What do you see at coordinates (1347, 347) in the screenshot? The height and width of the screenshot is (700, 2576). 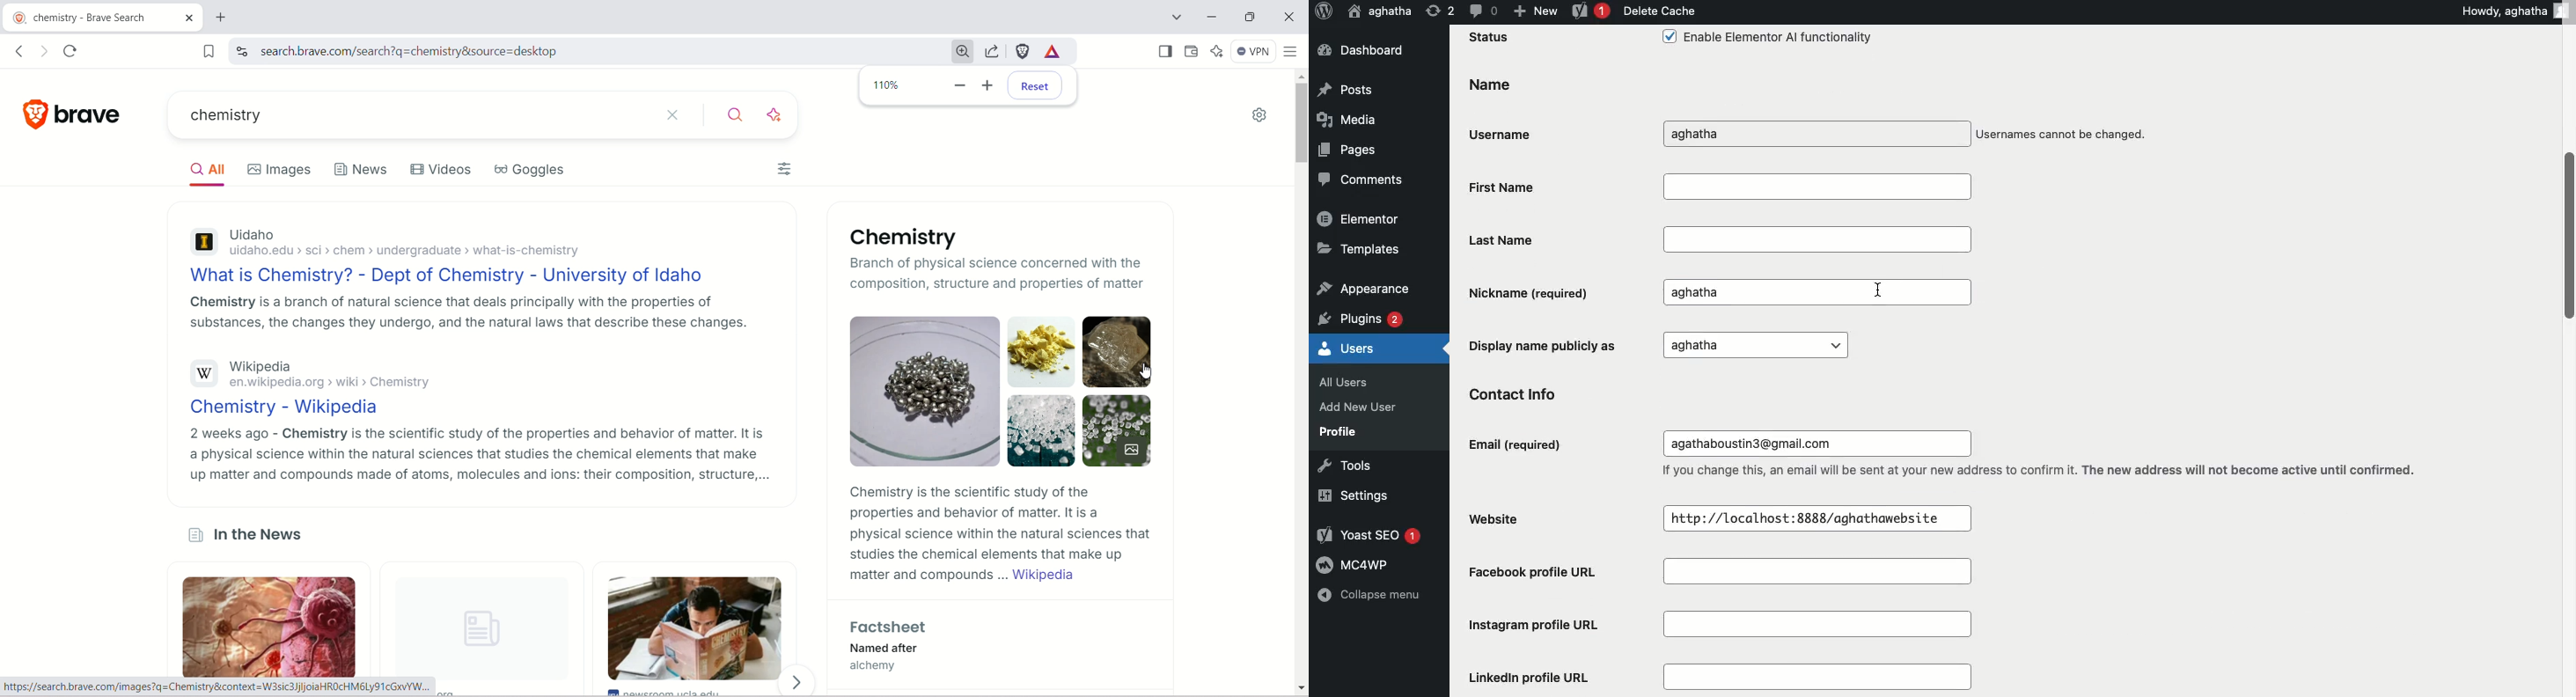 I see `Users` at bounding box center [1347, 347].